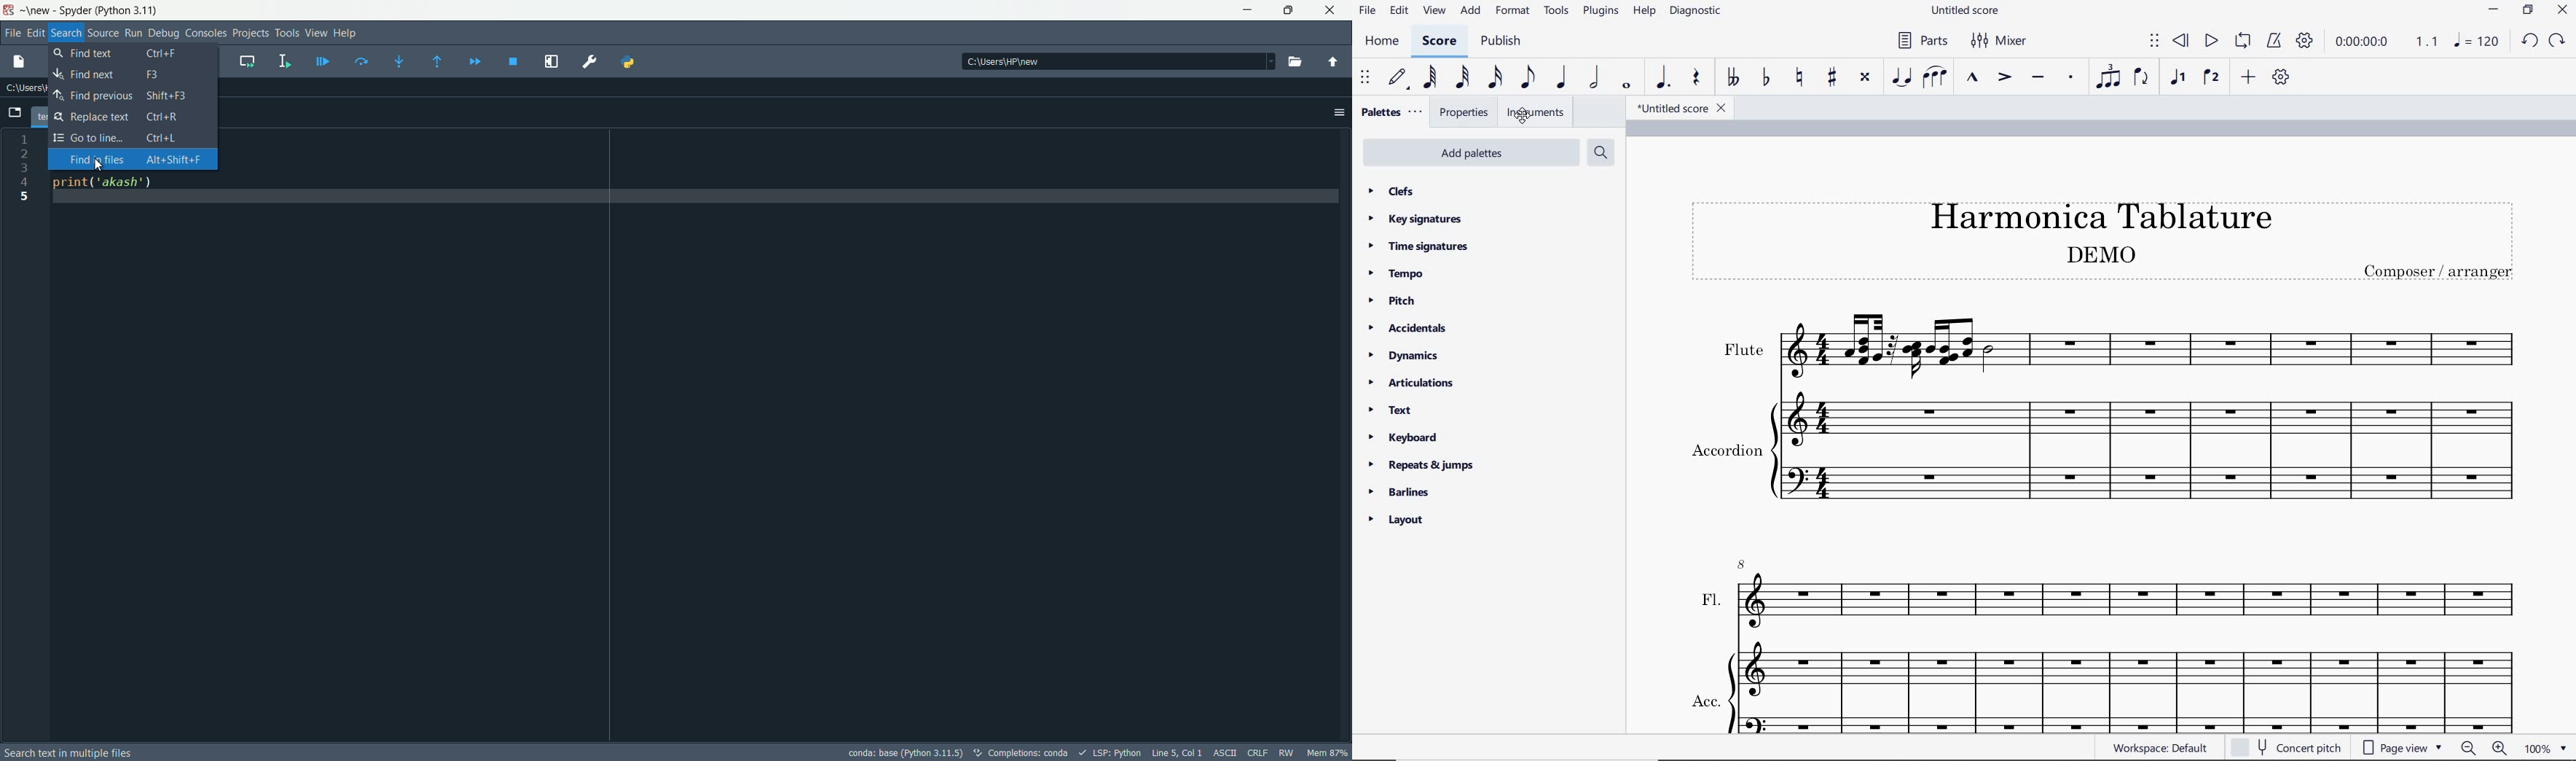 The image size is (2576, 784). Describe the element at coordinates (164, 33) in the screenshot. I see `debug menu` at that location.